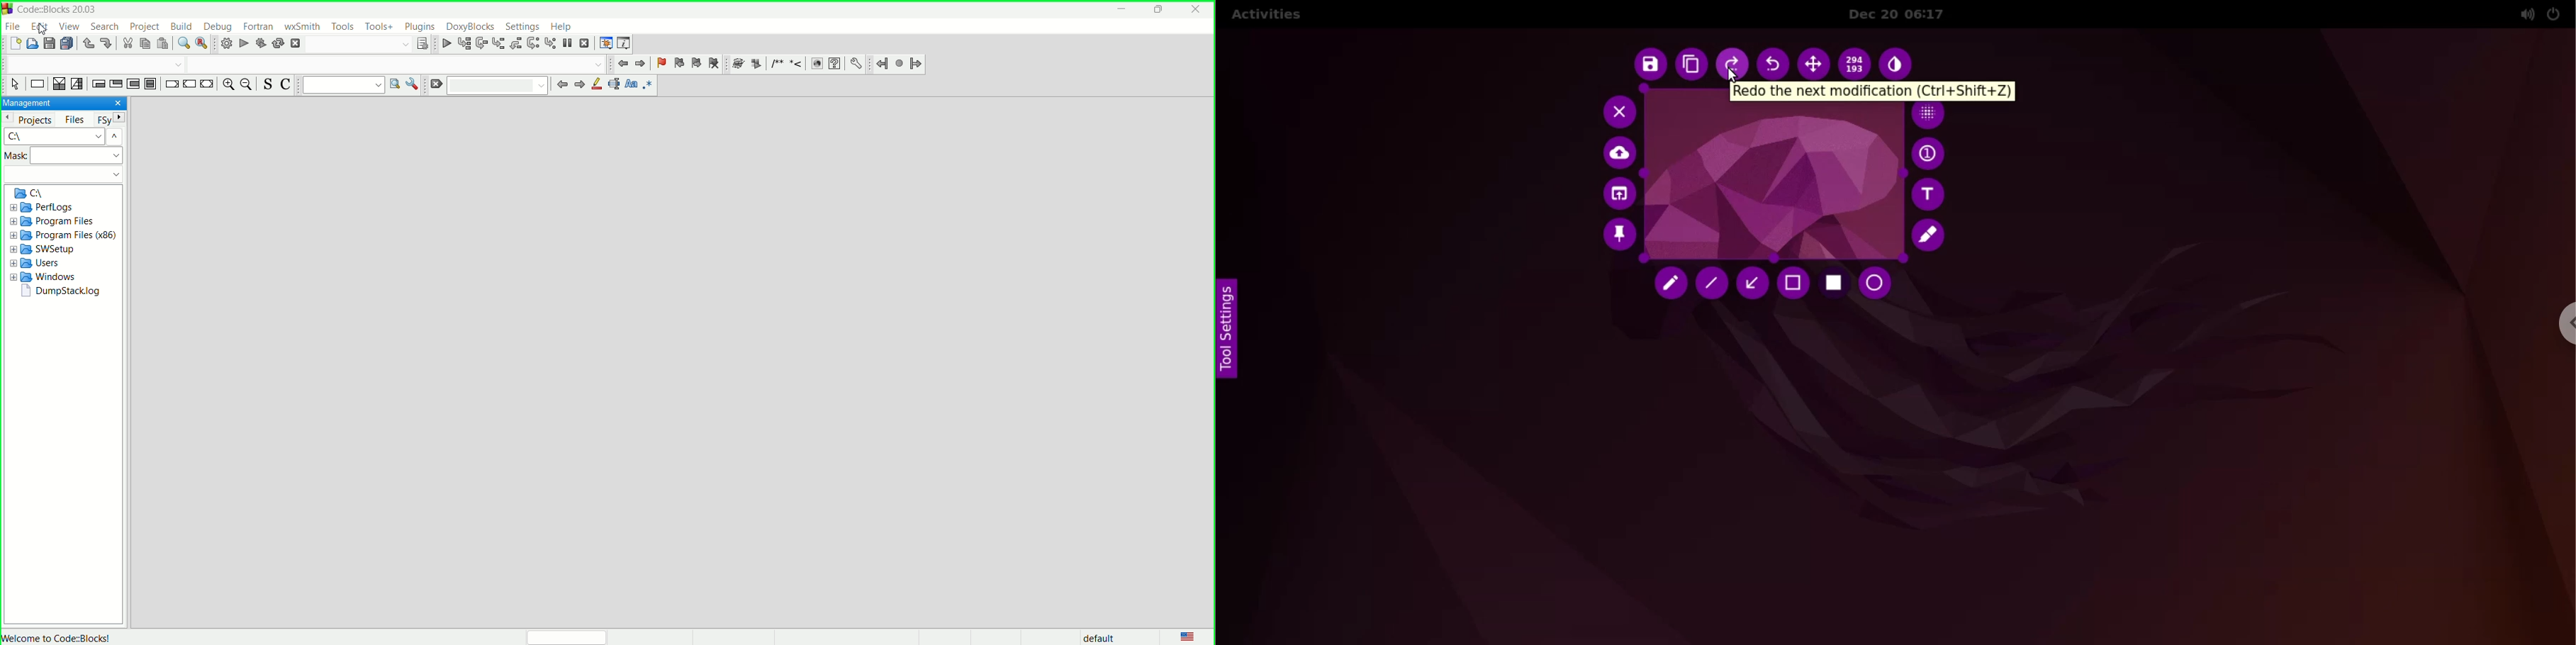  Describe the element at coordinates (499, 42) in the screenshot. I see `step into` at that location.